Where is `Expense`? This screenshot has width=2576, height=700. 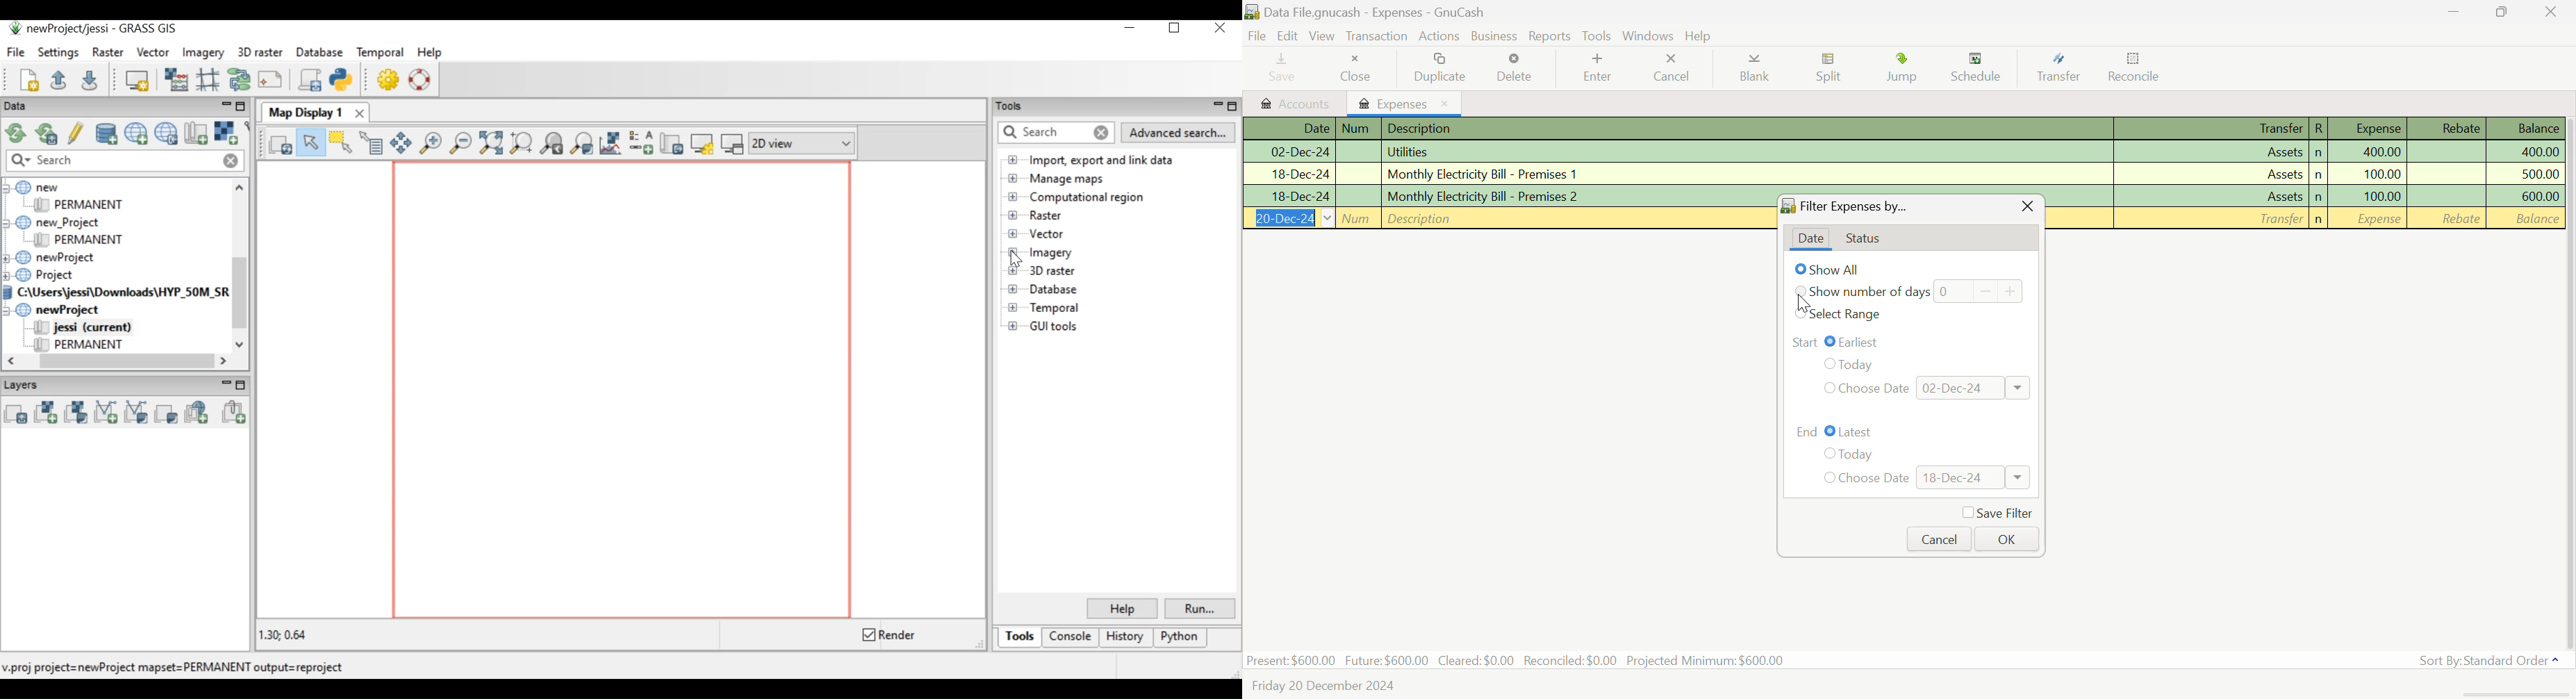
Expense is located at coordinates (2369, 129).